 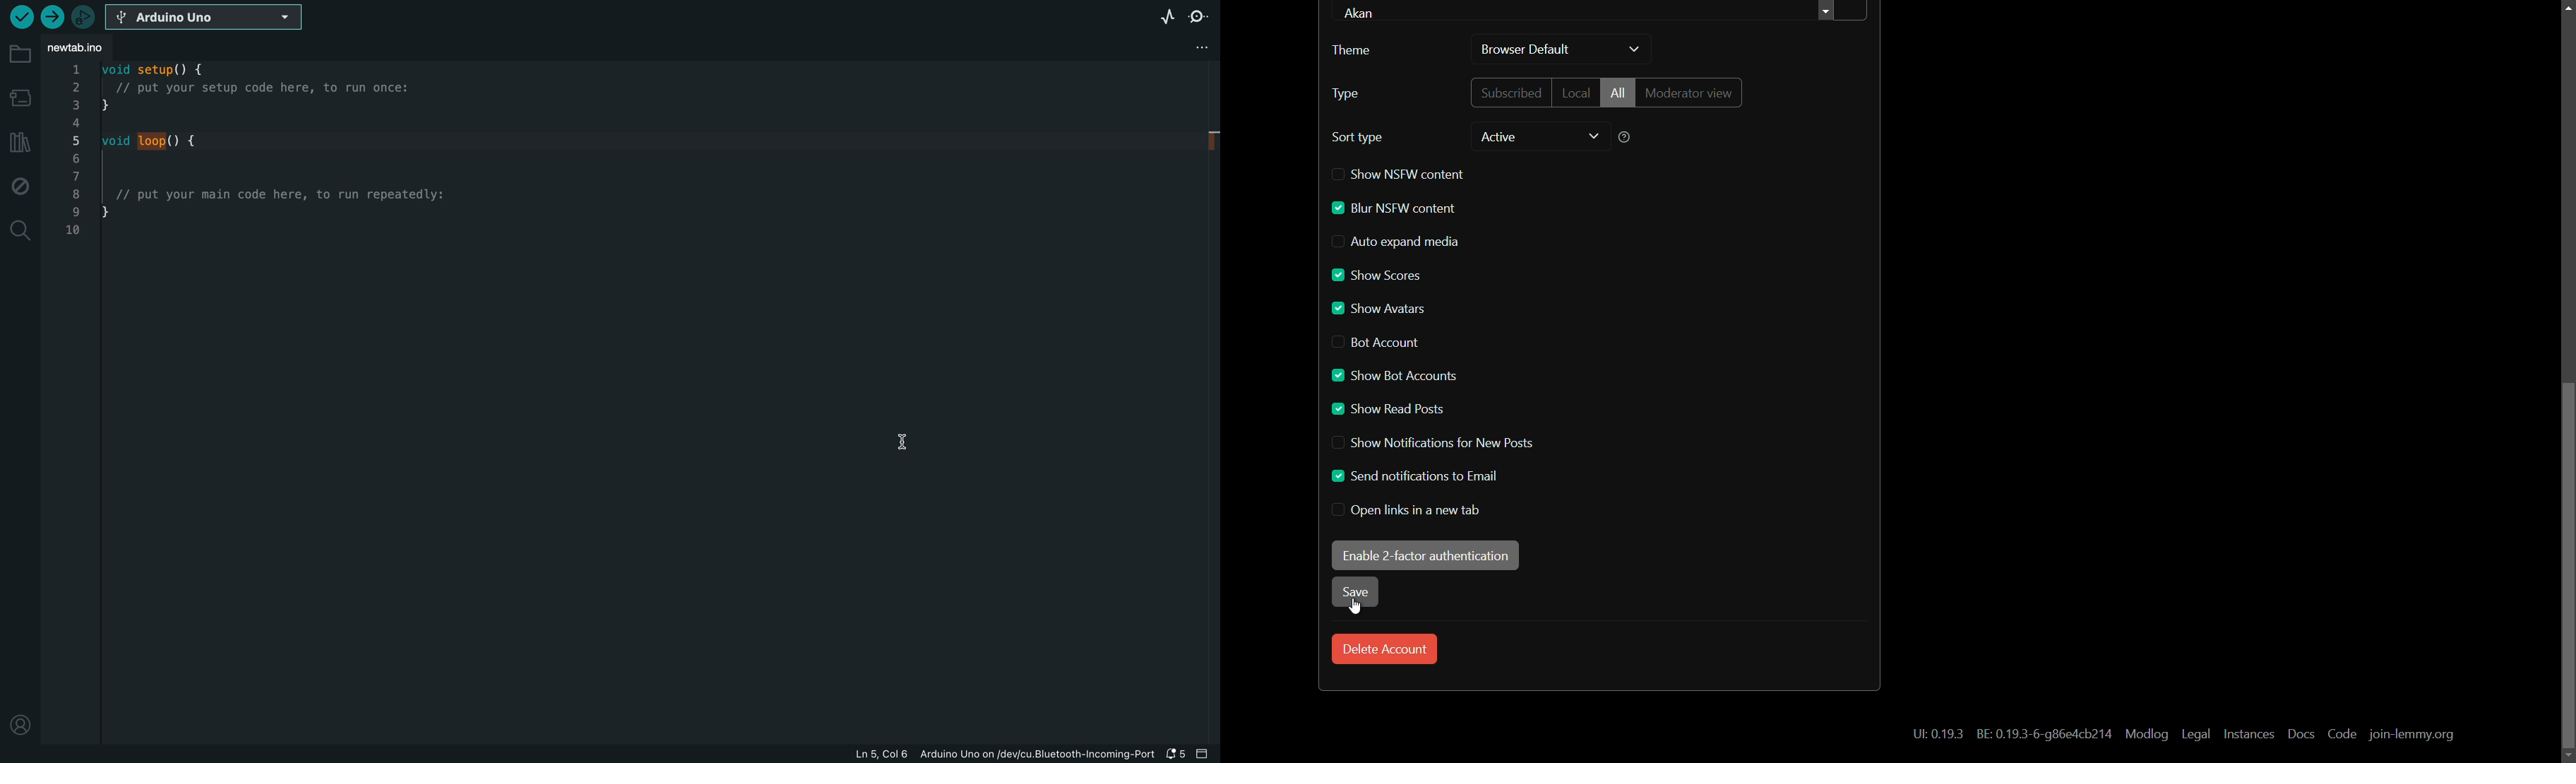 I want to click on modlog, so click(x=2145, y=735).